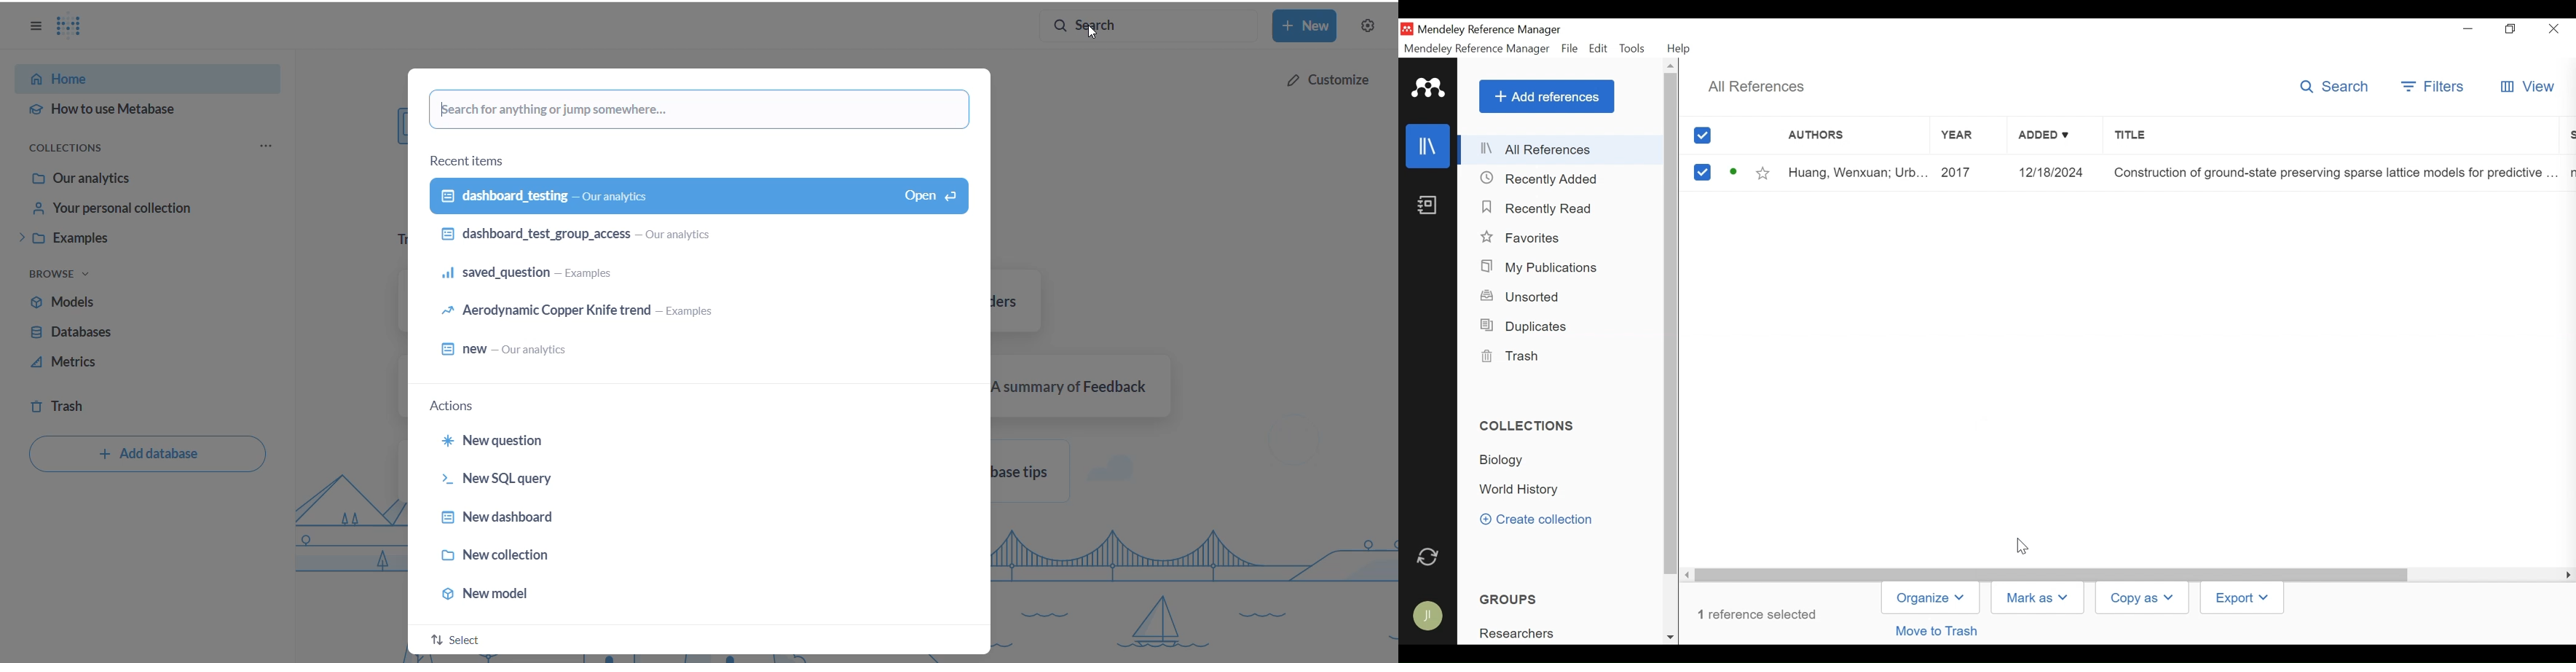  What do you see at coordinates (123, 332) in the screenshot?
I see `databases` at bounding box center [123, 332].